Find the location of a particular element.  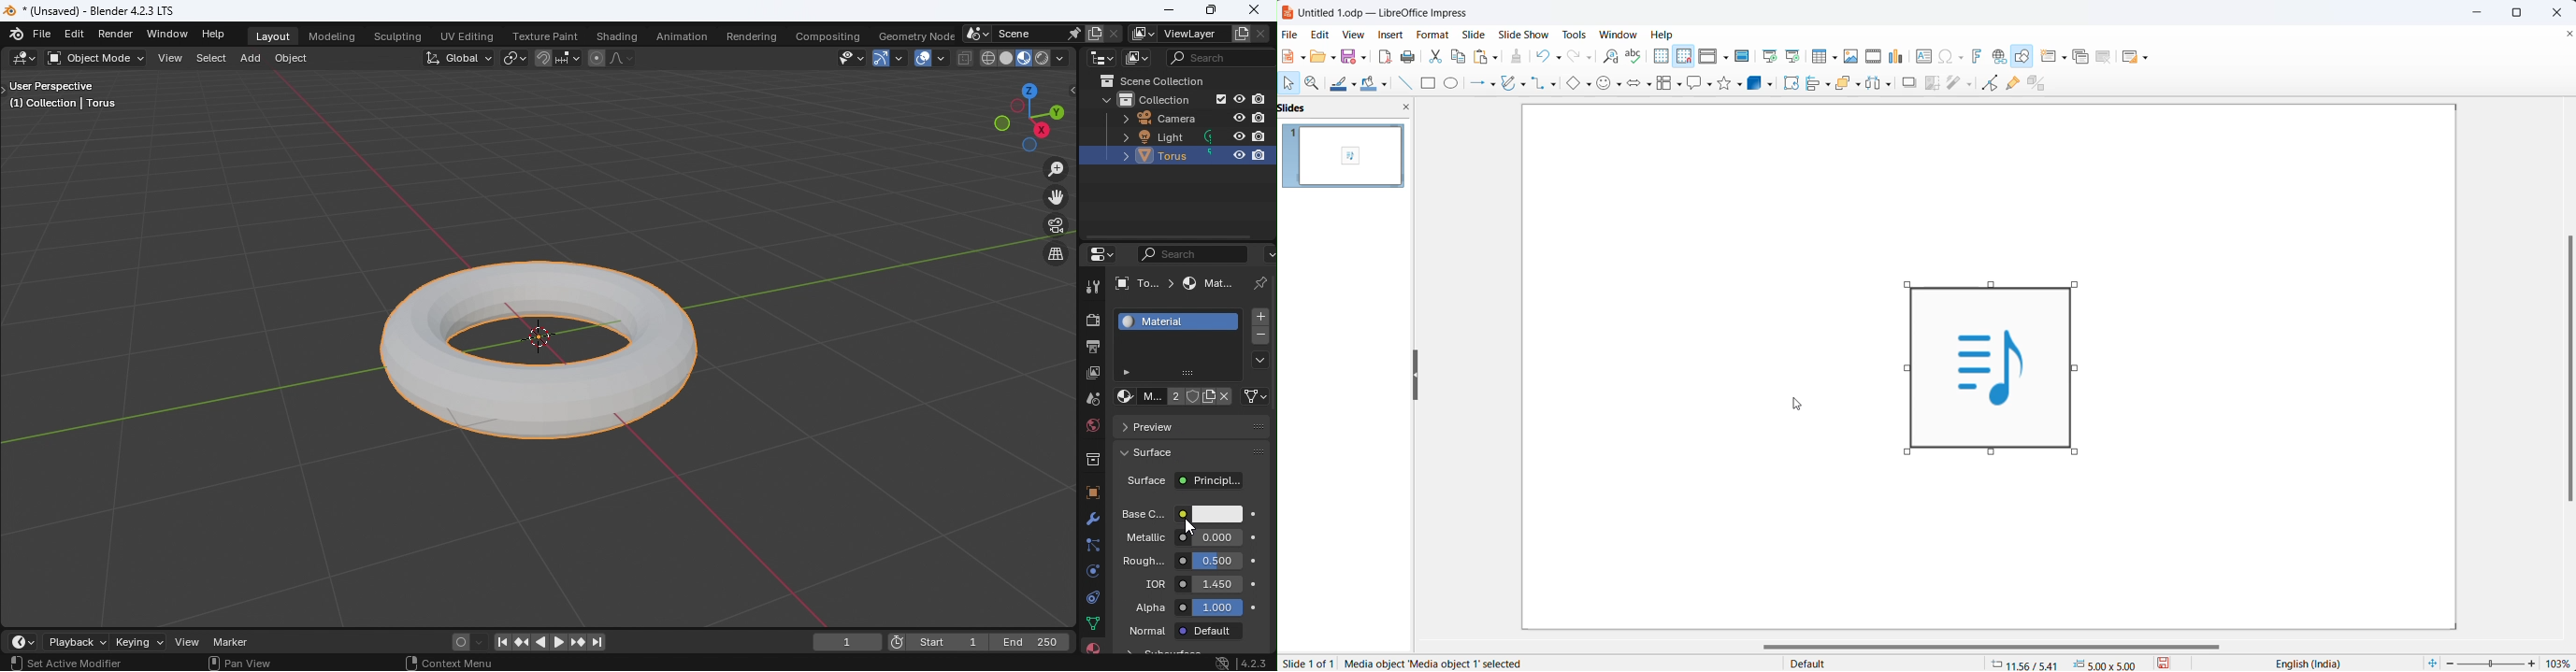

insert audio or video is located at coordinates (1873, 55).